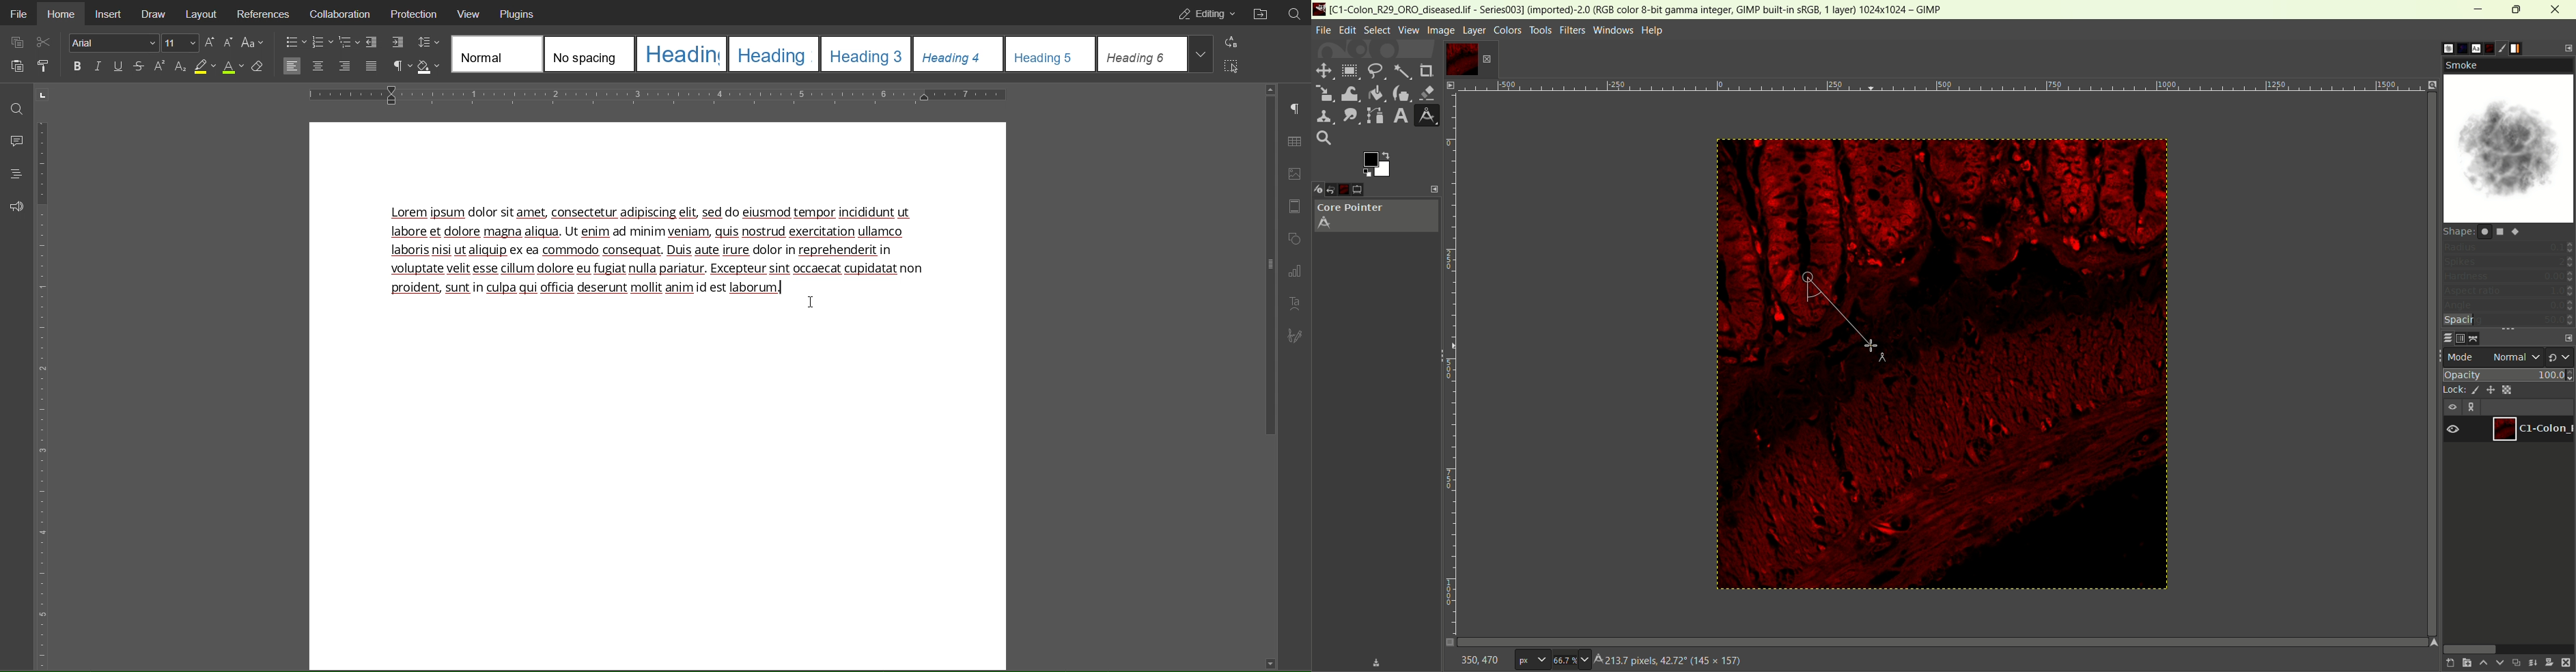 This screenshot has height=672, width=2576. Describe the element at coordinates (2452, 391) in the screenshot. I see `lock` at that location.